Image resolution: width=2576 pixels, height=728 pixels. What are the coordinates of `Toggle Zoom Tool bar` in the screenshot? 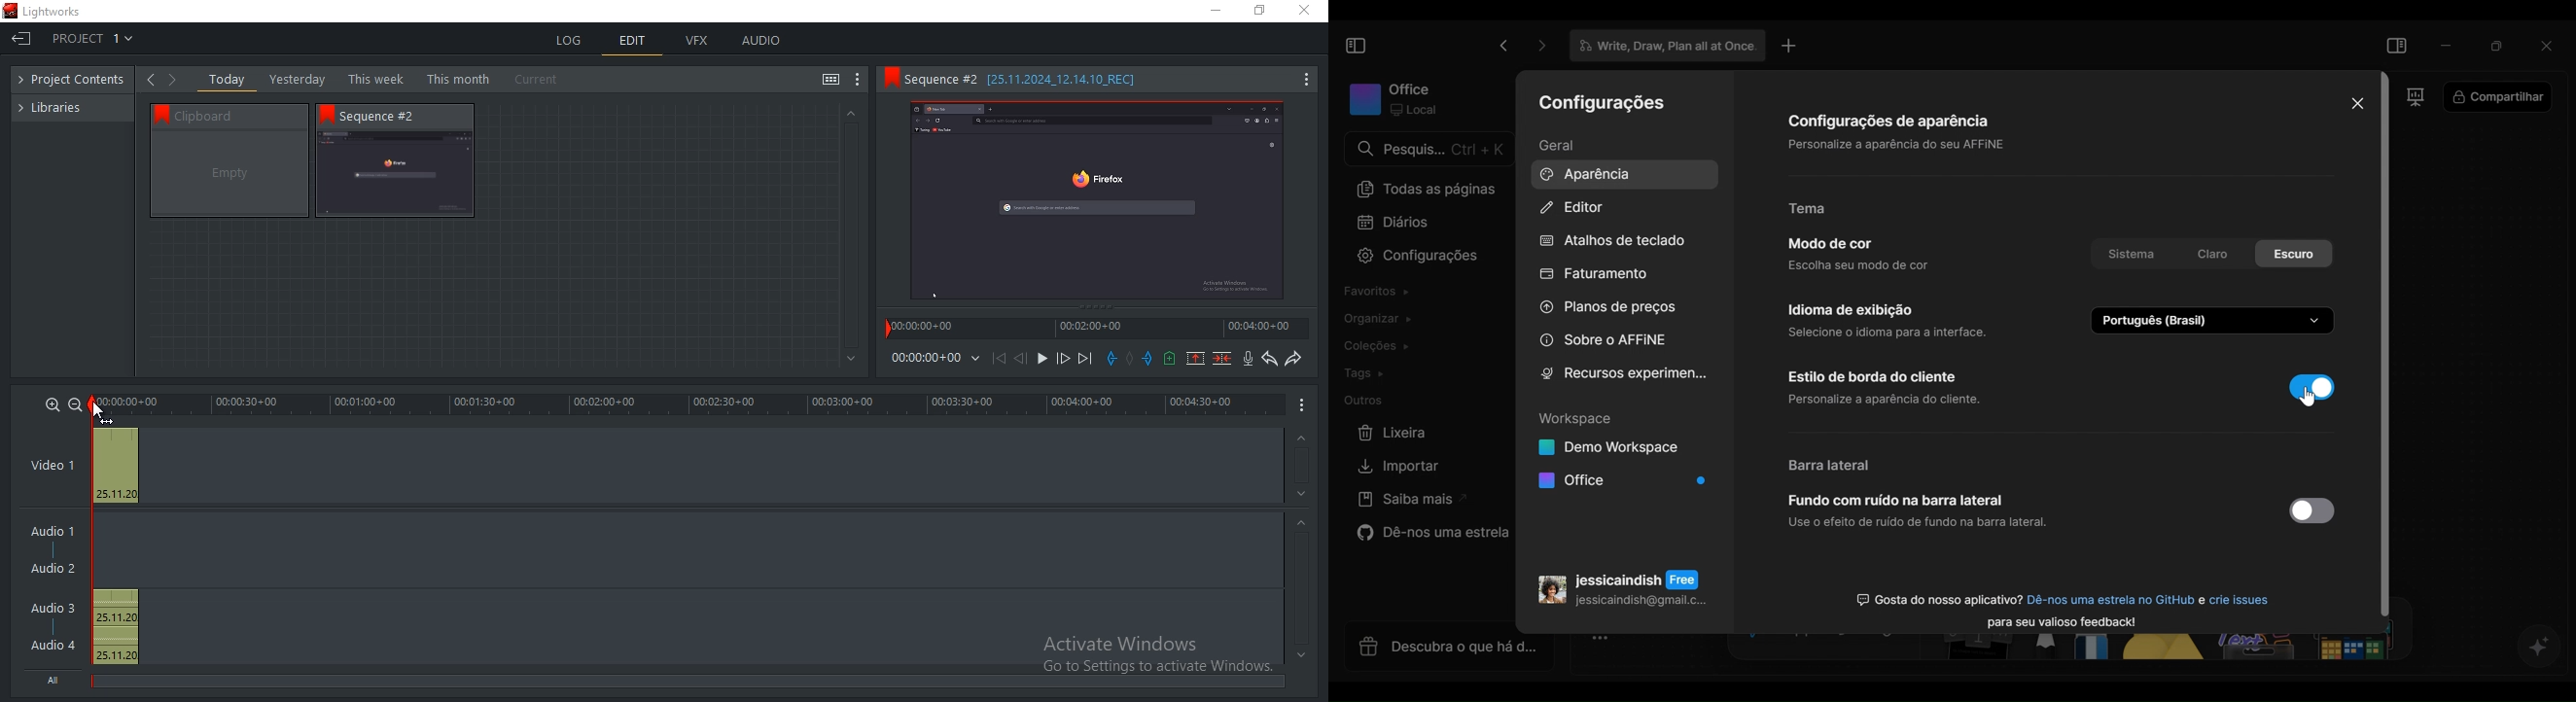 It's located at (1605, 647).